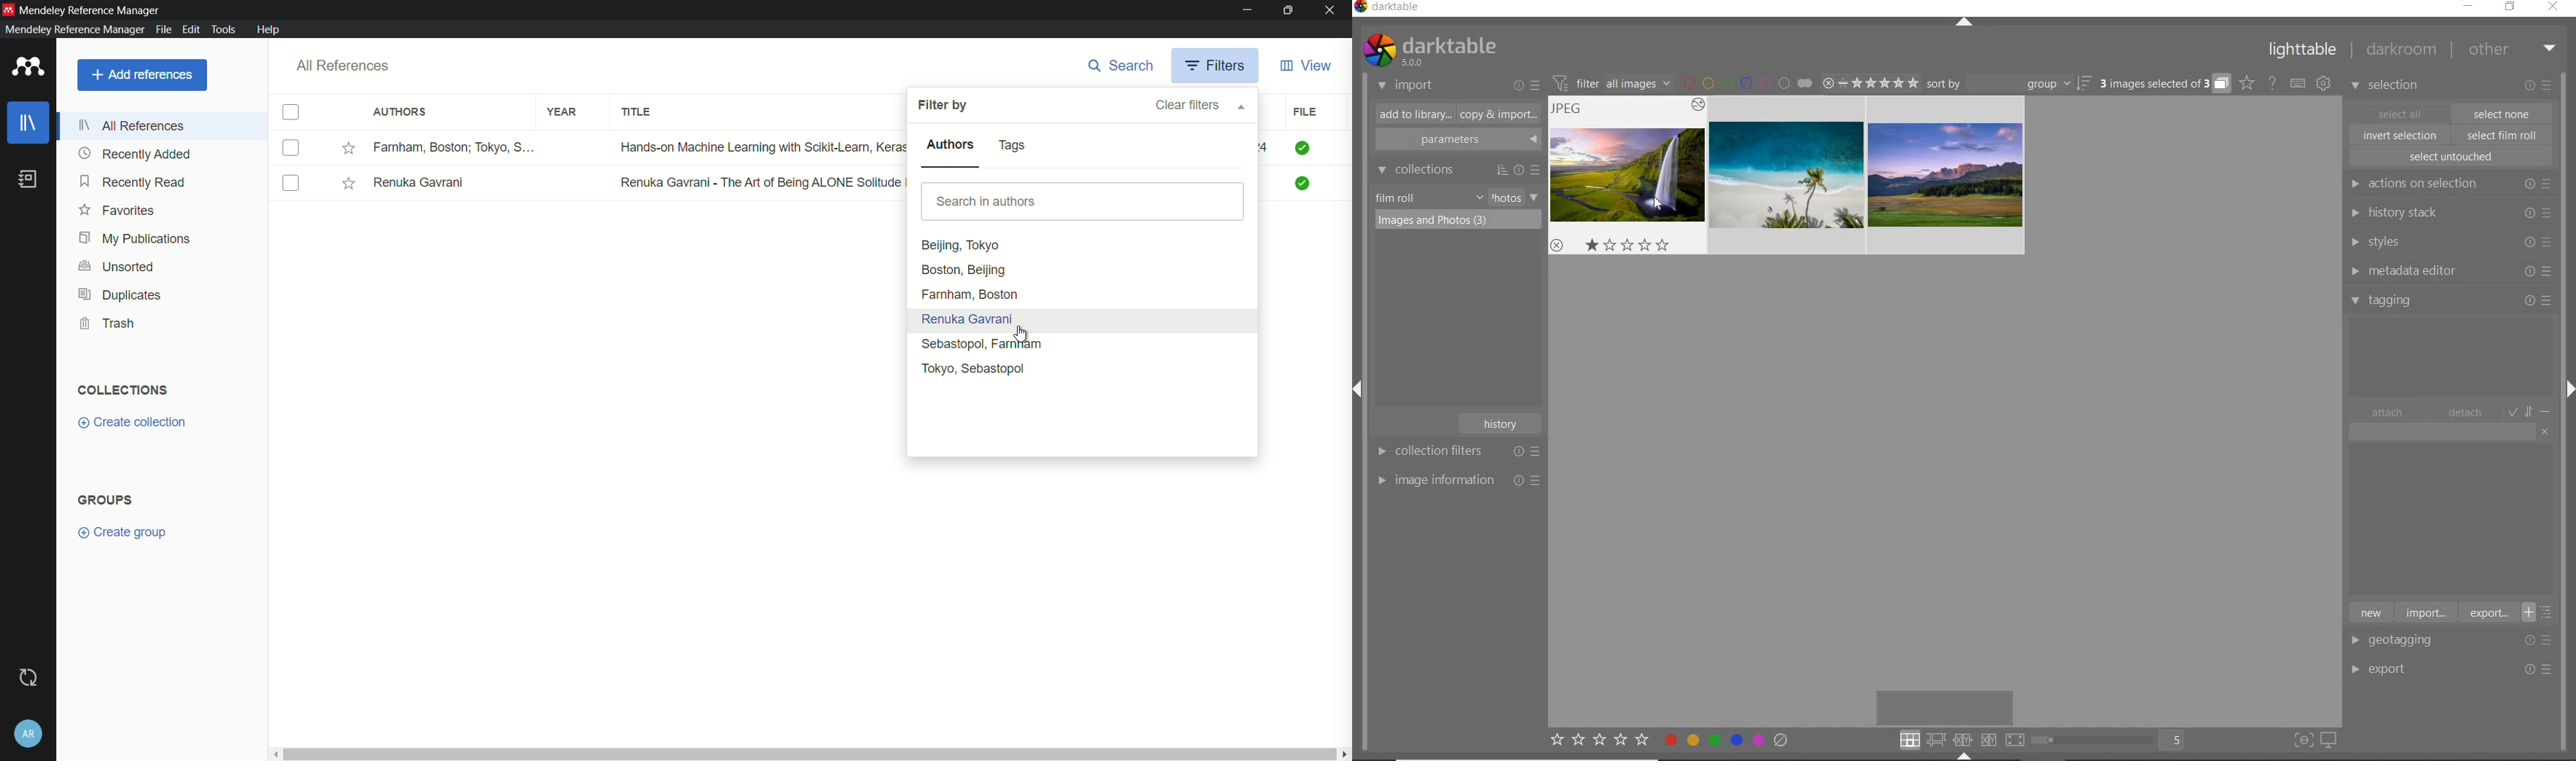  What do you see at coordinates (1496, 115) in the screenshot?
I see `copy & import` at bounding box center [1496, 115].